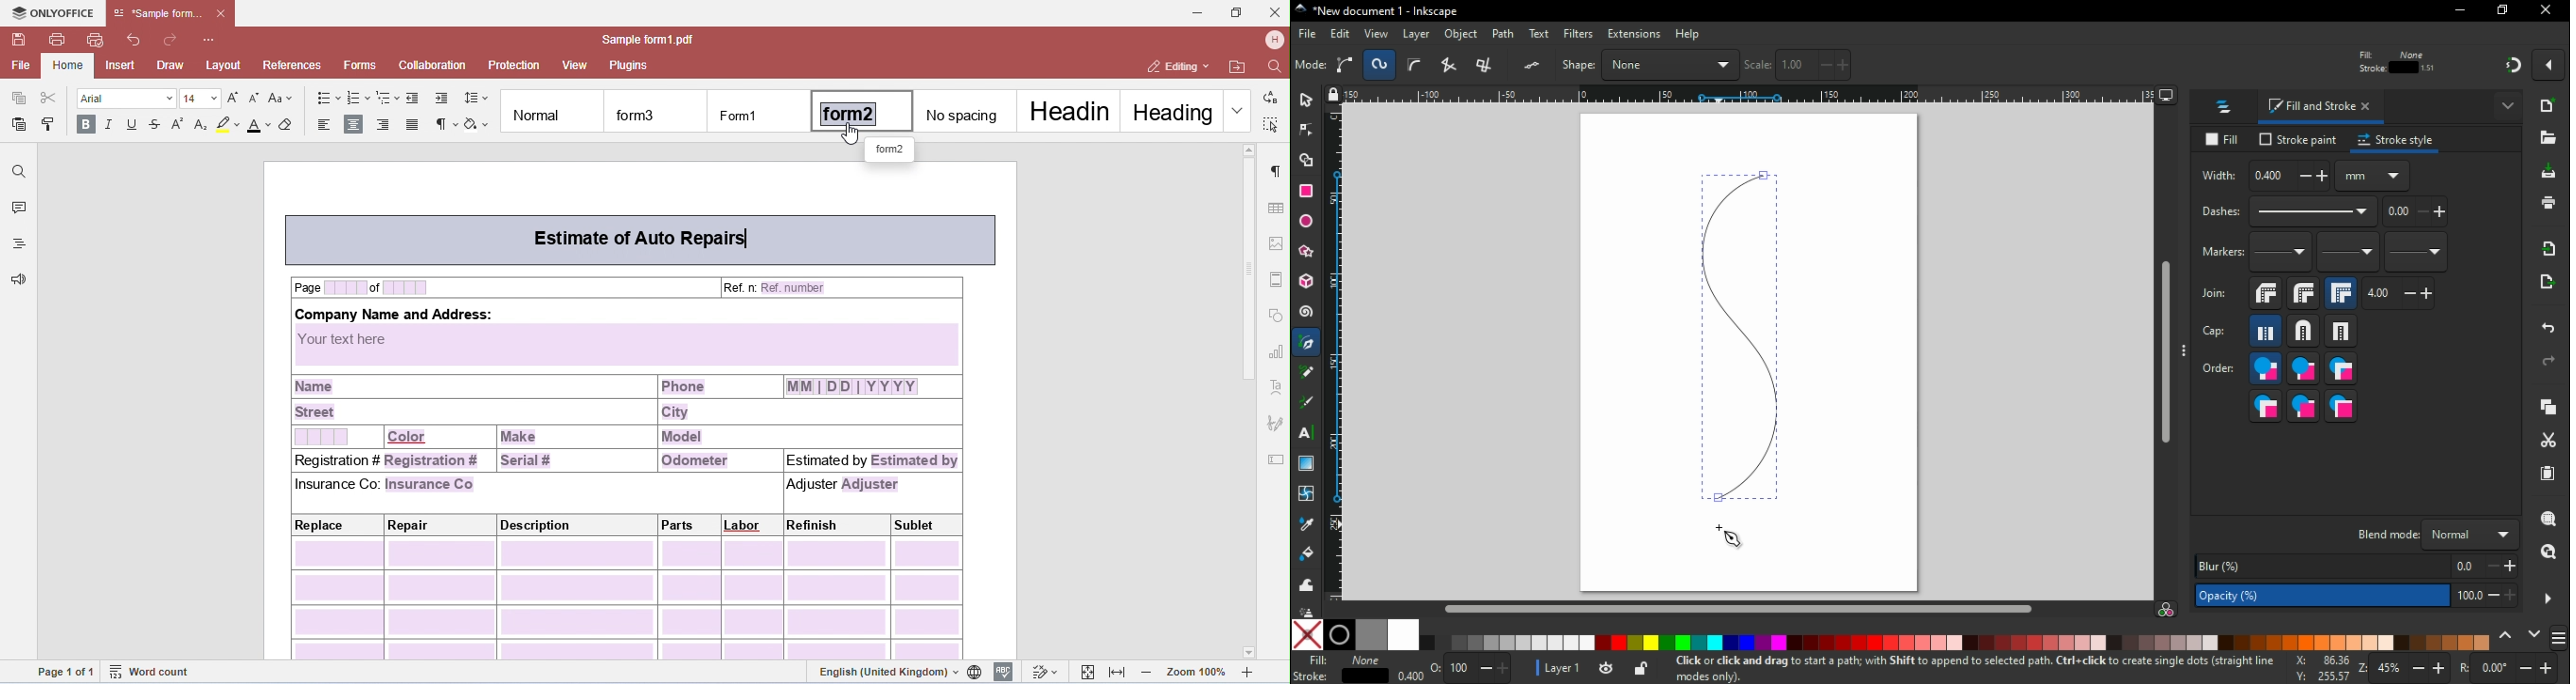 The image size is (2576, 700). I want to click on view, so click(1375, 34).